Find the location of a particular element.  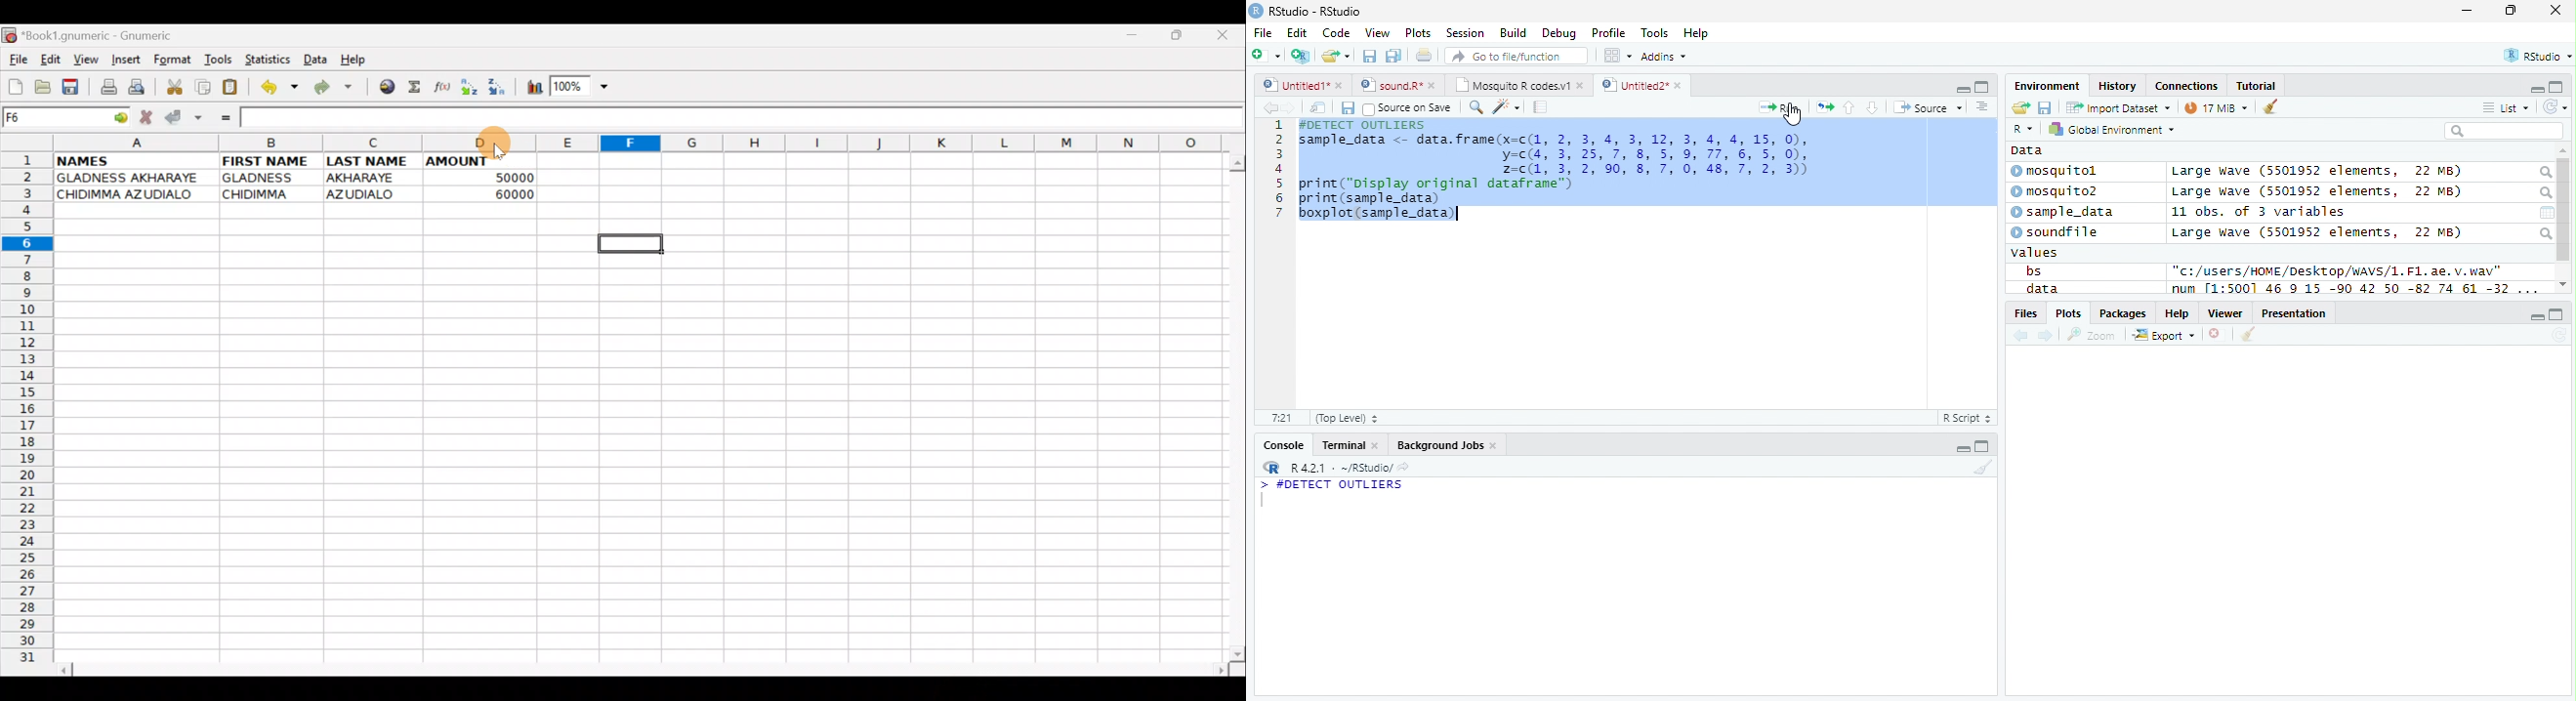

File is located at coordinates (1264, 33).